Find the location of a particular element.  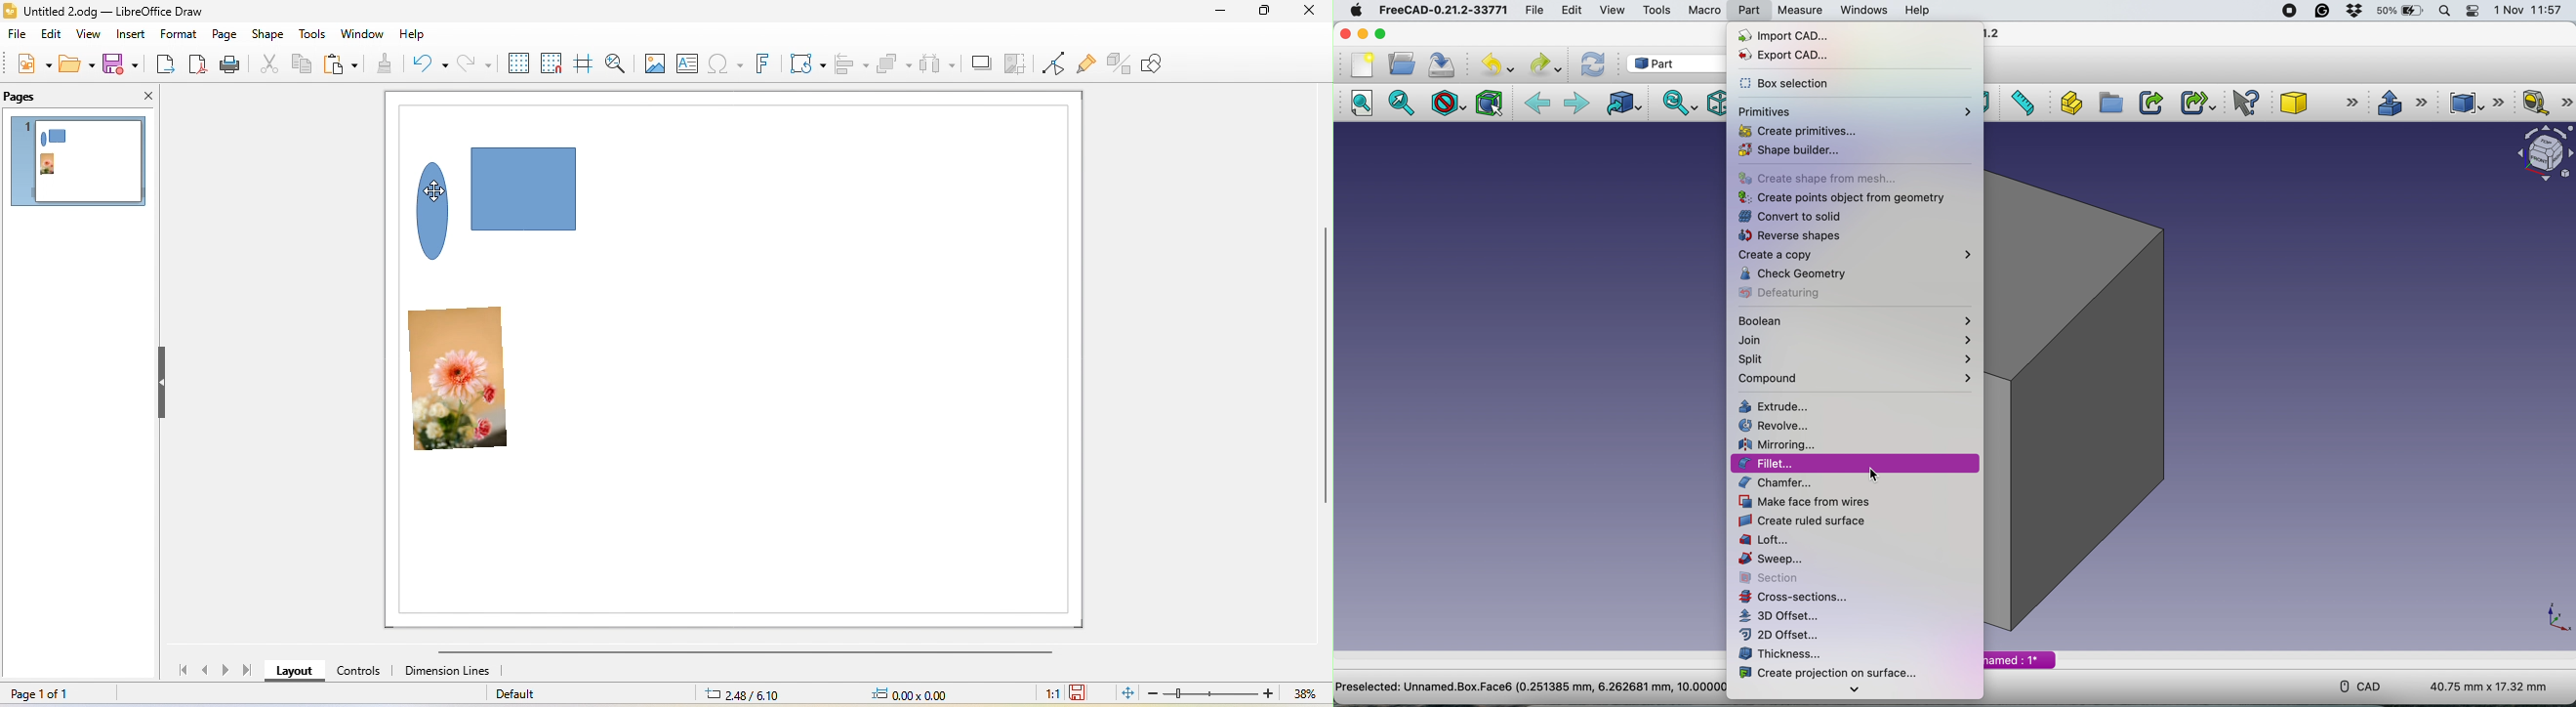

align object is located at coordinates (852, 62).